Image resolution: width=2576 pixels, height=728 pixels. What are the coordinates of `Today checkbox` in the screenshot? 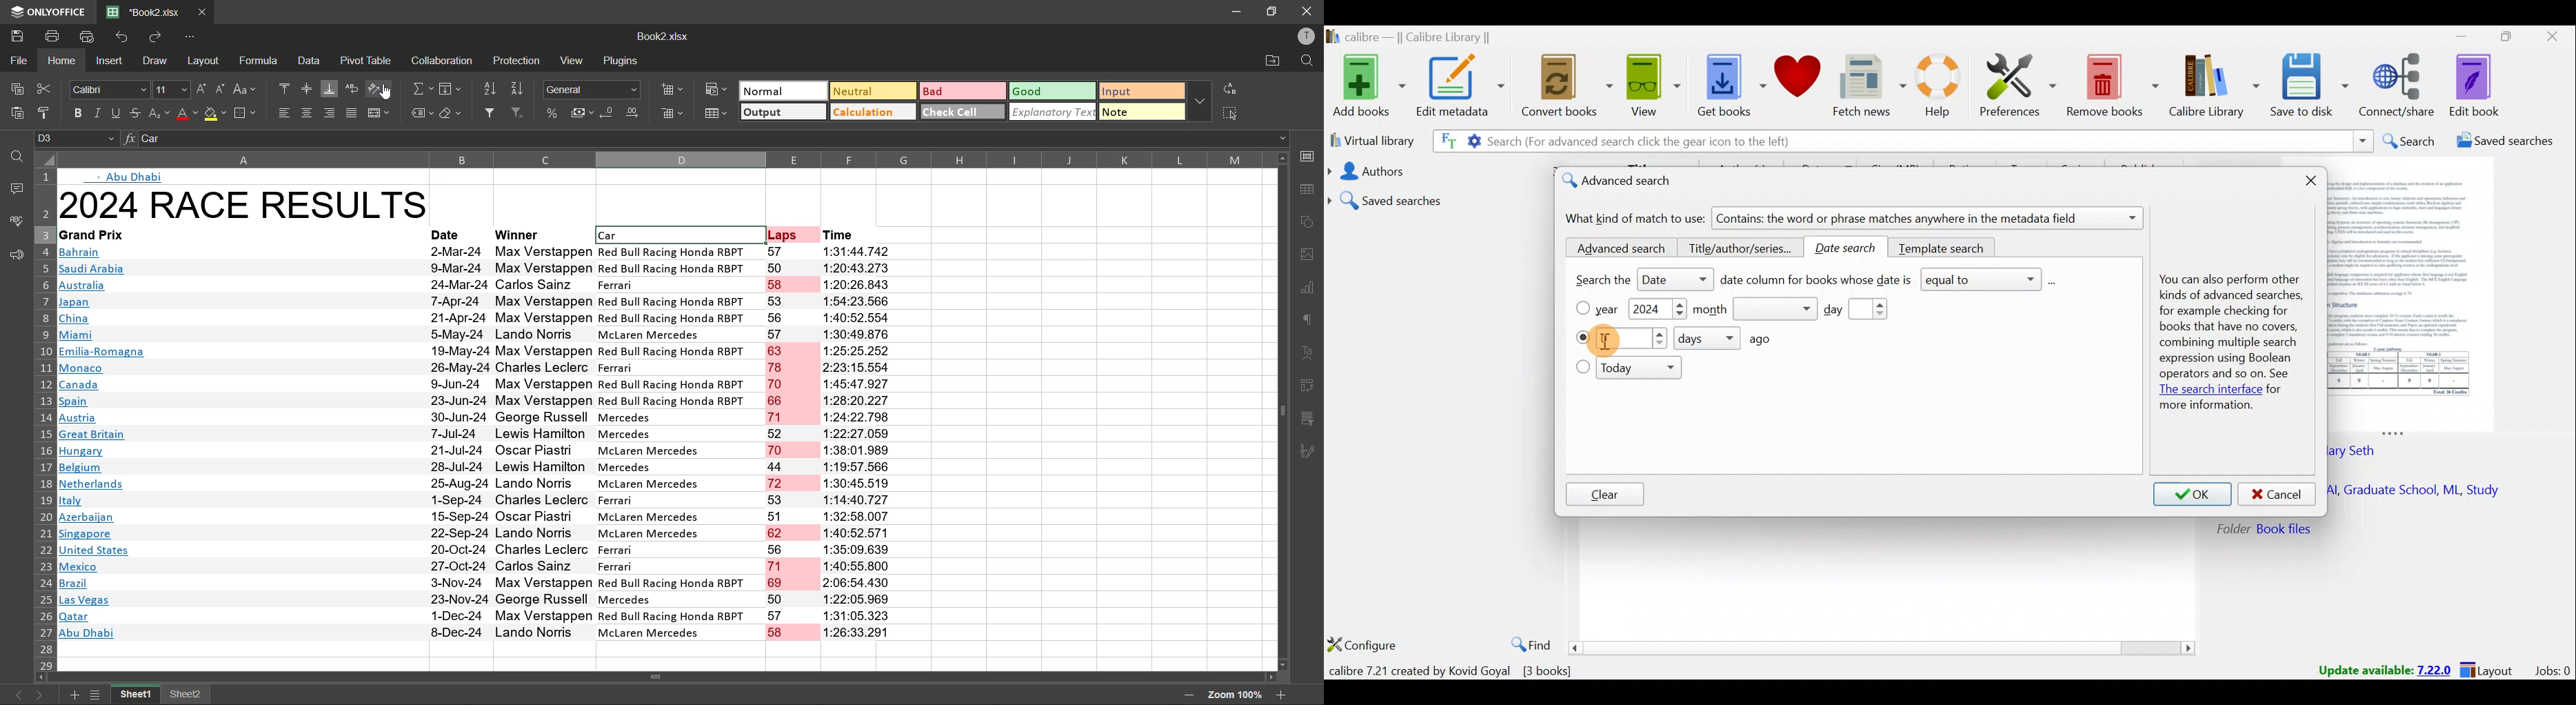 It's located at (1582, 368).